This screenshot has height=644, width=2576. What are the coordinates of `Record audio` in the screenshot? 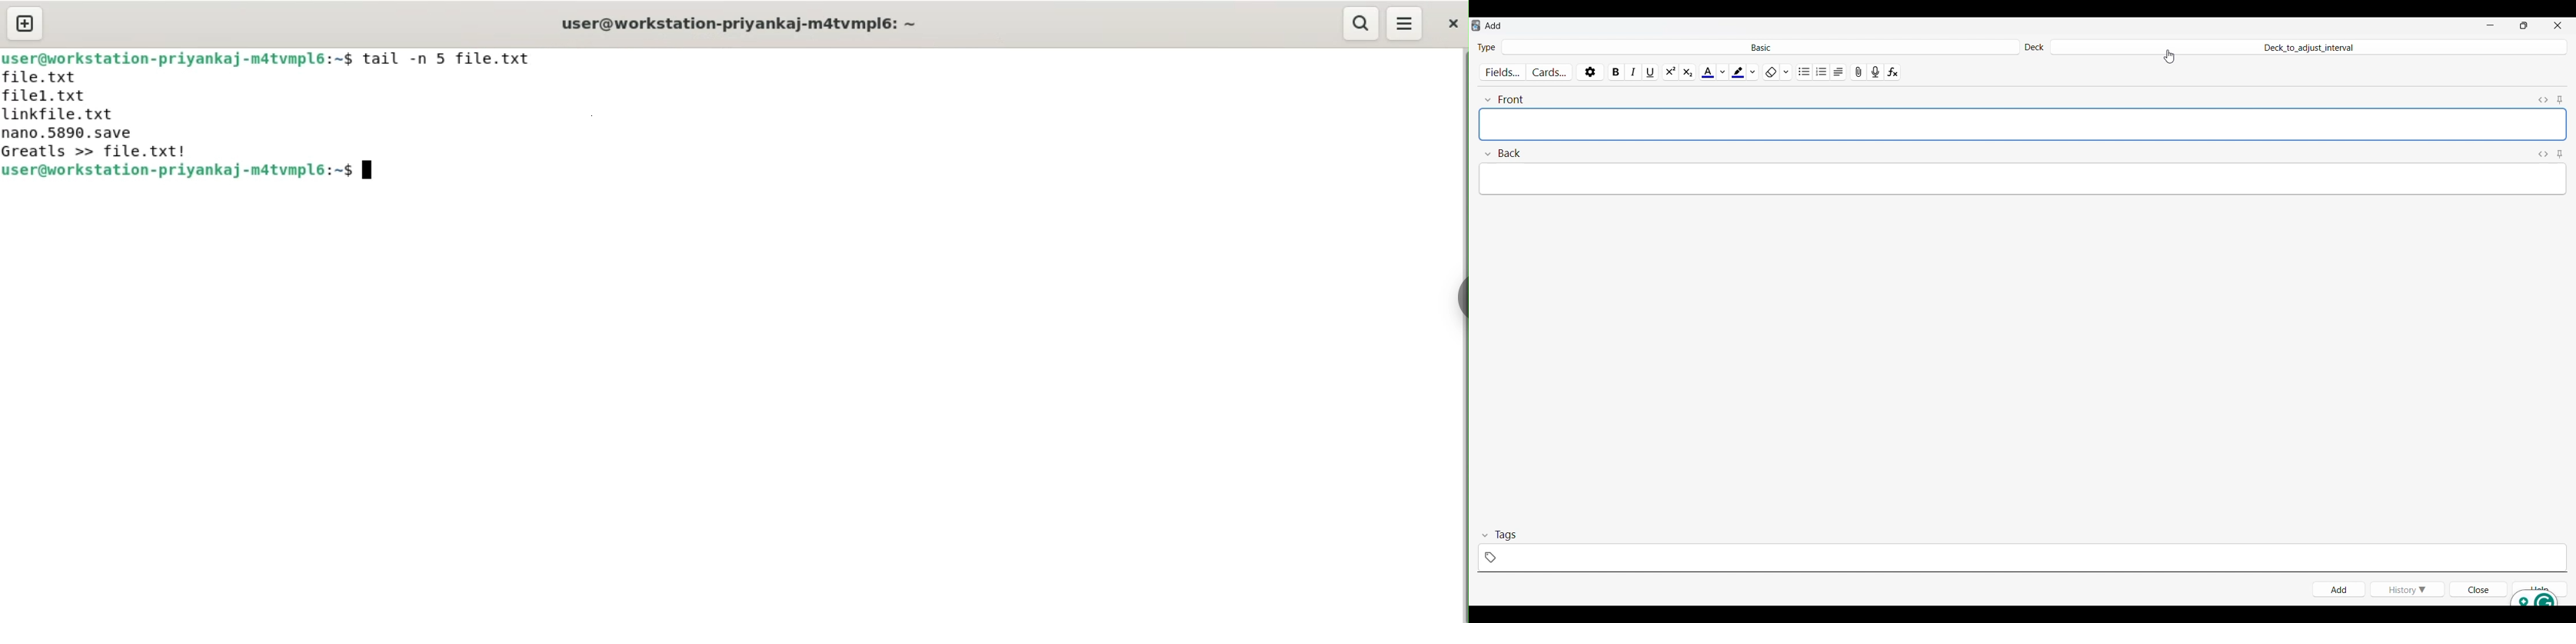 It's located at (1875, 72).